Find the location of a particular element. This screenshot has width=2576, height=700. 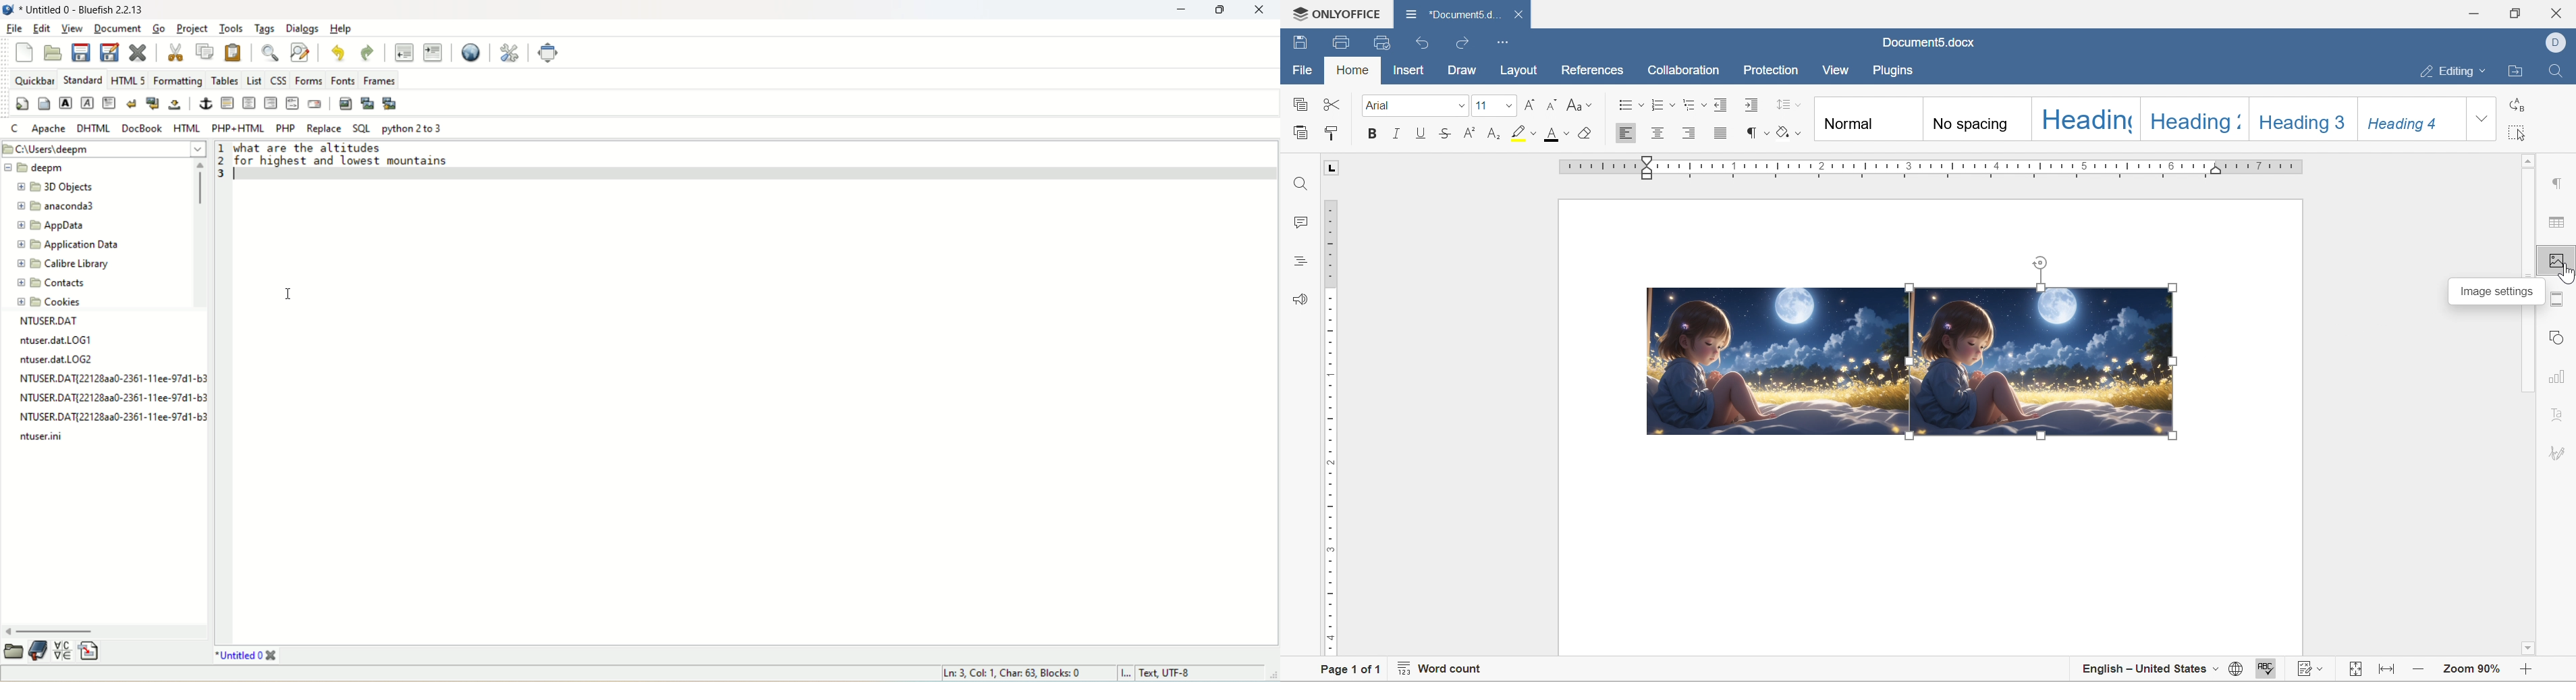

file is located at coordinates (16, 29).